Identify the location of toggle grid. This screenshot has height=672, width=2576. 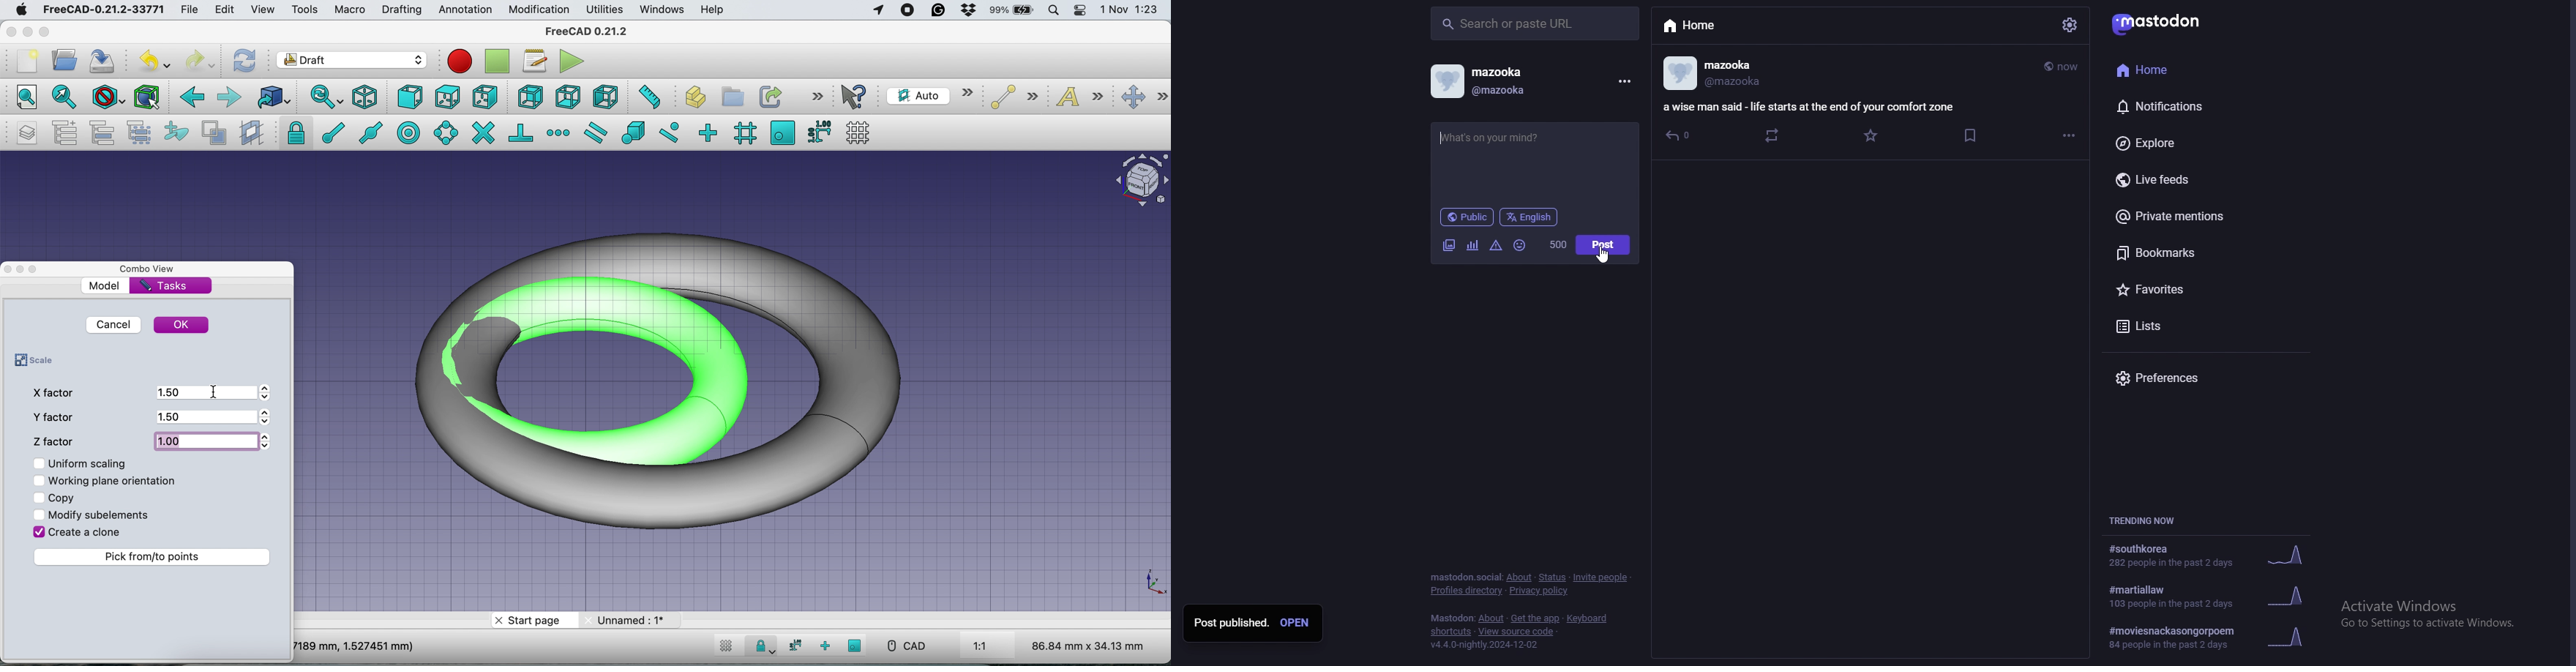
(862, 132).